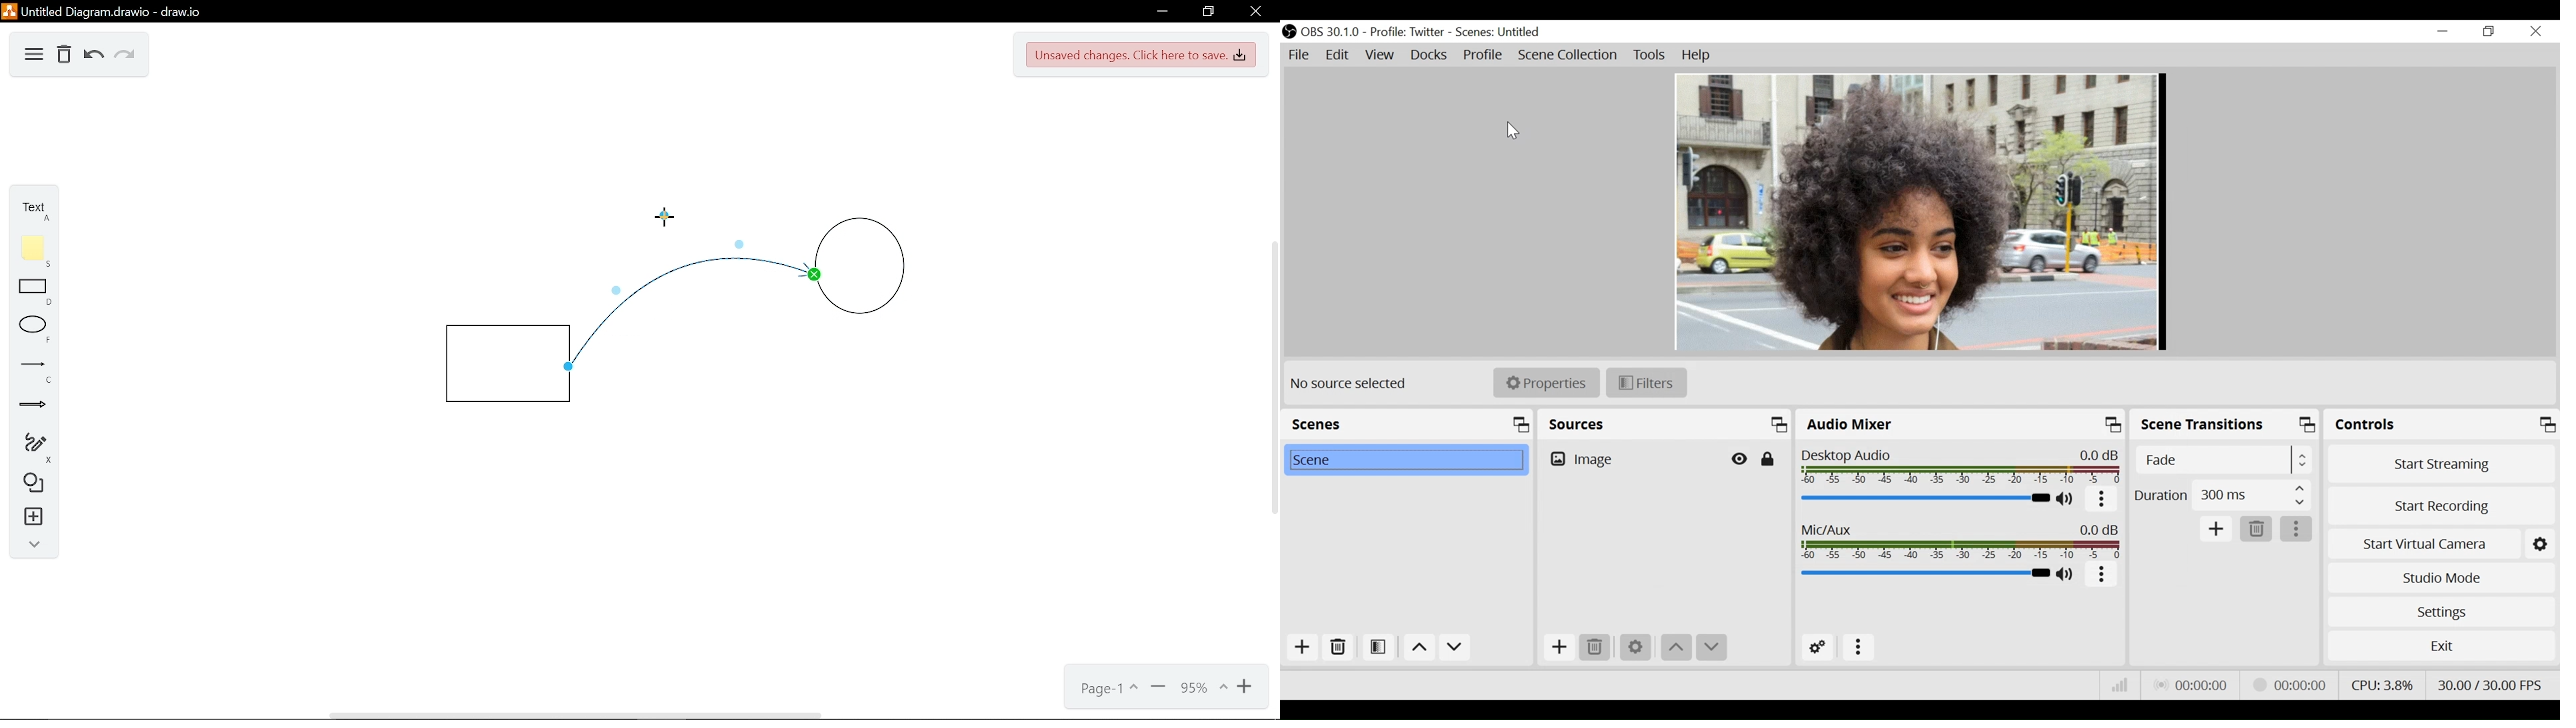 This screenshot has width=2576, height=728. Describe the element at coordinates (1523, 32) in the screenshot. I see `Scenes Name` at that location.